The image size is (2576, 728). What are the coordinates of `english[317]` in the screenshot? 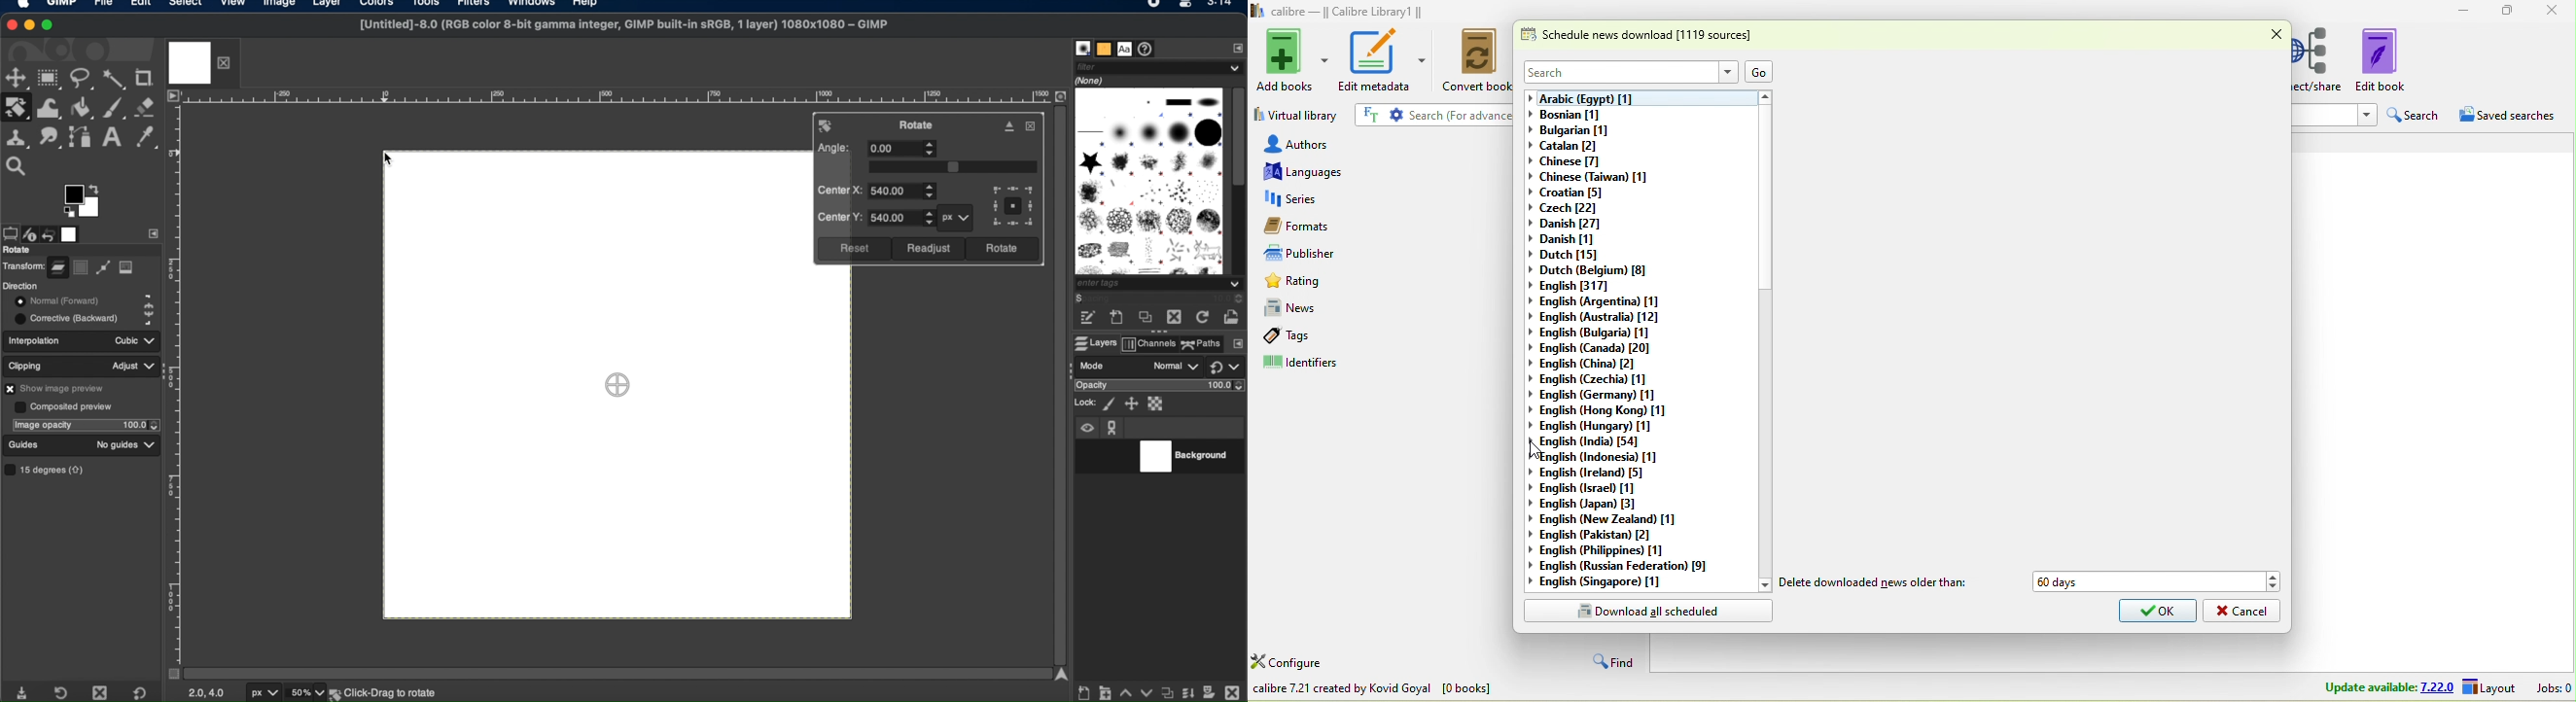 It's located at (1591, 286).